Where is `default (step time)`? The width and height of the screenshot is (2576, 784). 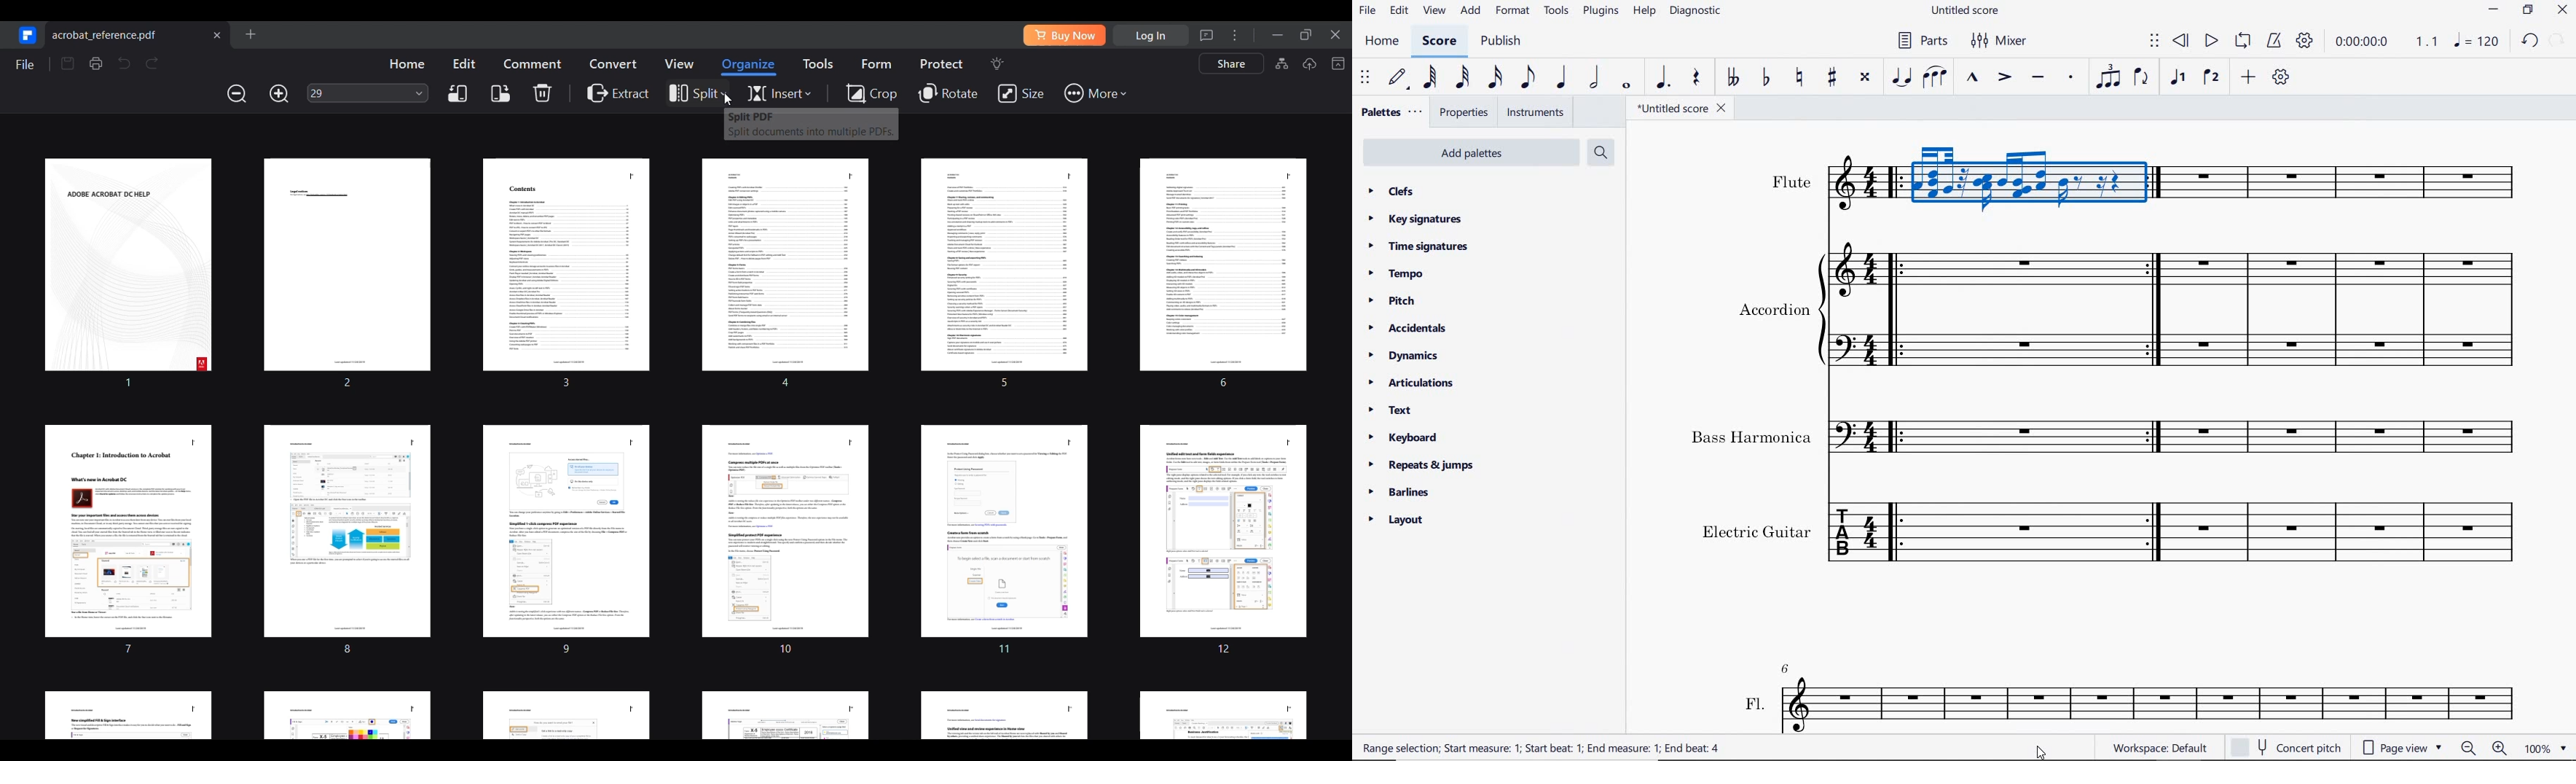
default (step time) is located at coordinates (1399, 80).